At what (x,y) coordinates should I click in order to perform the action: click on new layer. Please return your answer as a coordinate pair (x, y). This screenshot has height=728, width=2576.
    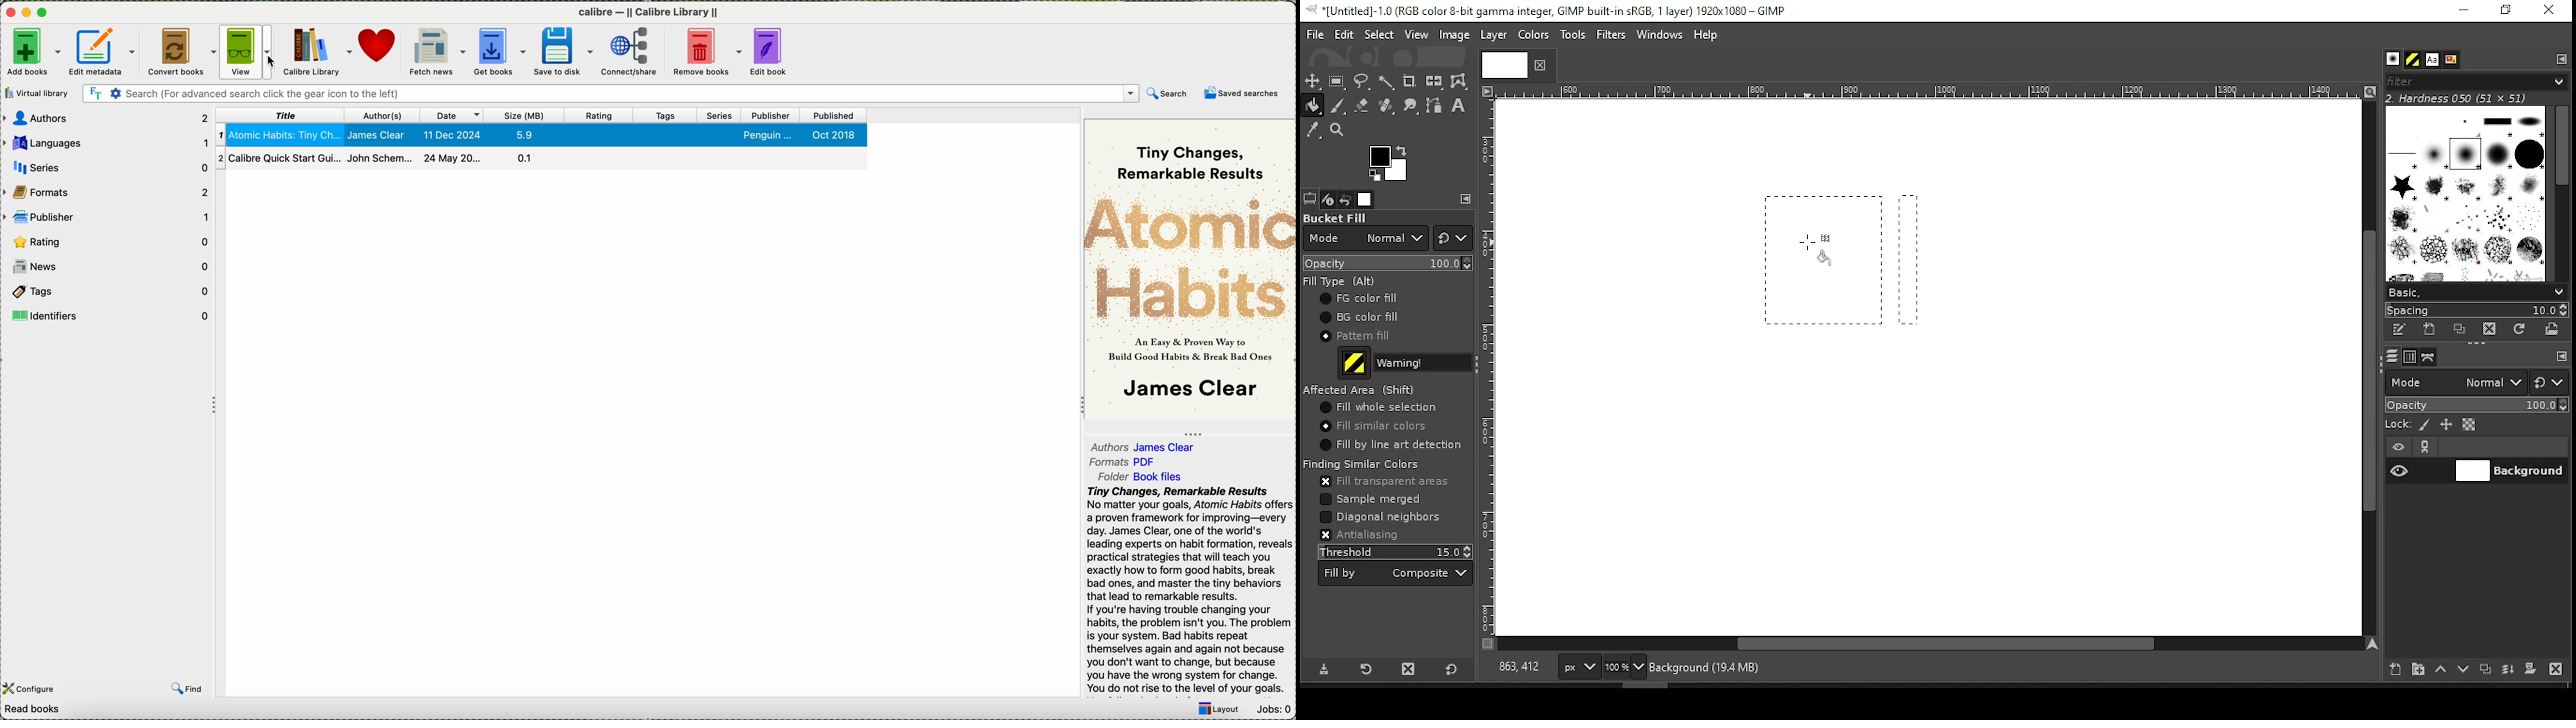
    Looking at the image, I should click on (2391, 667).